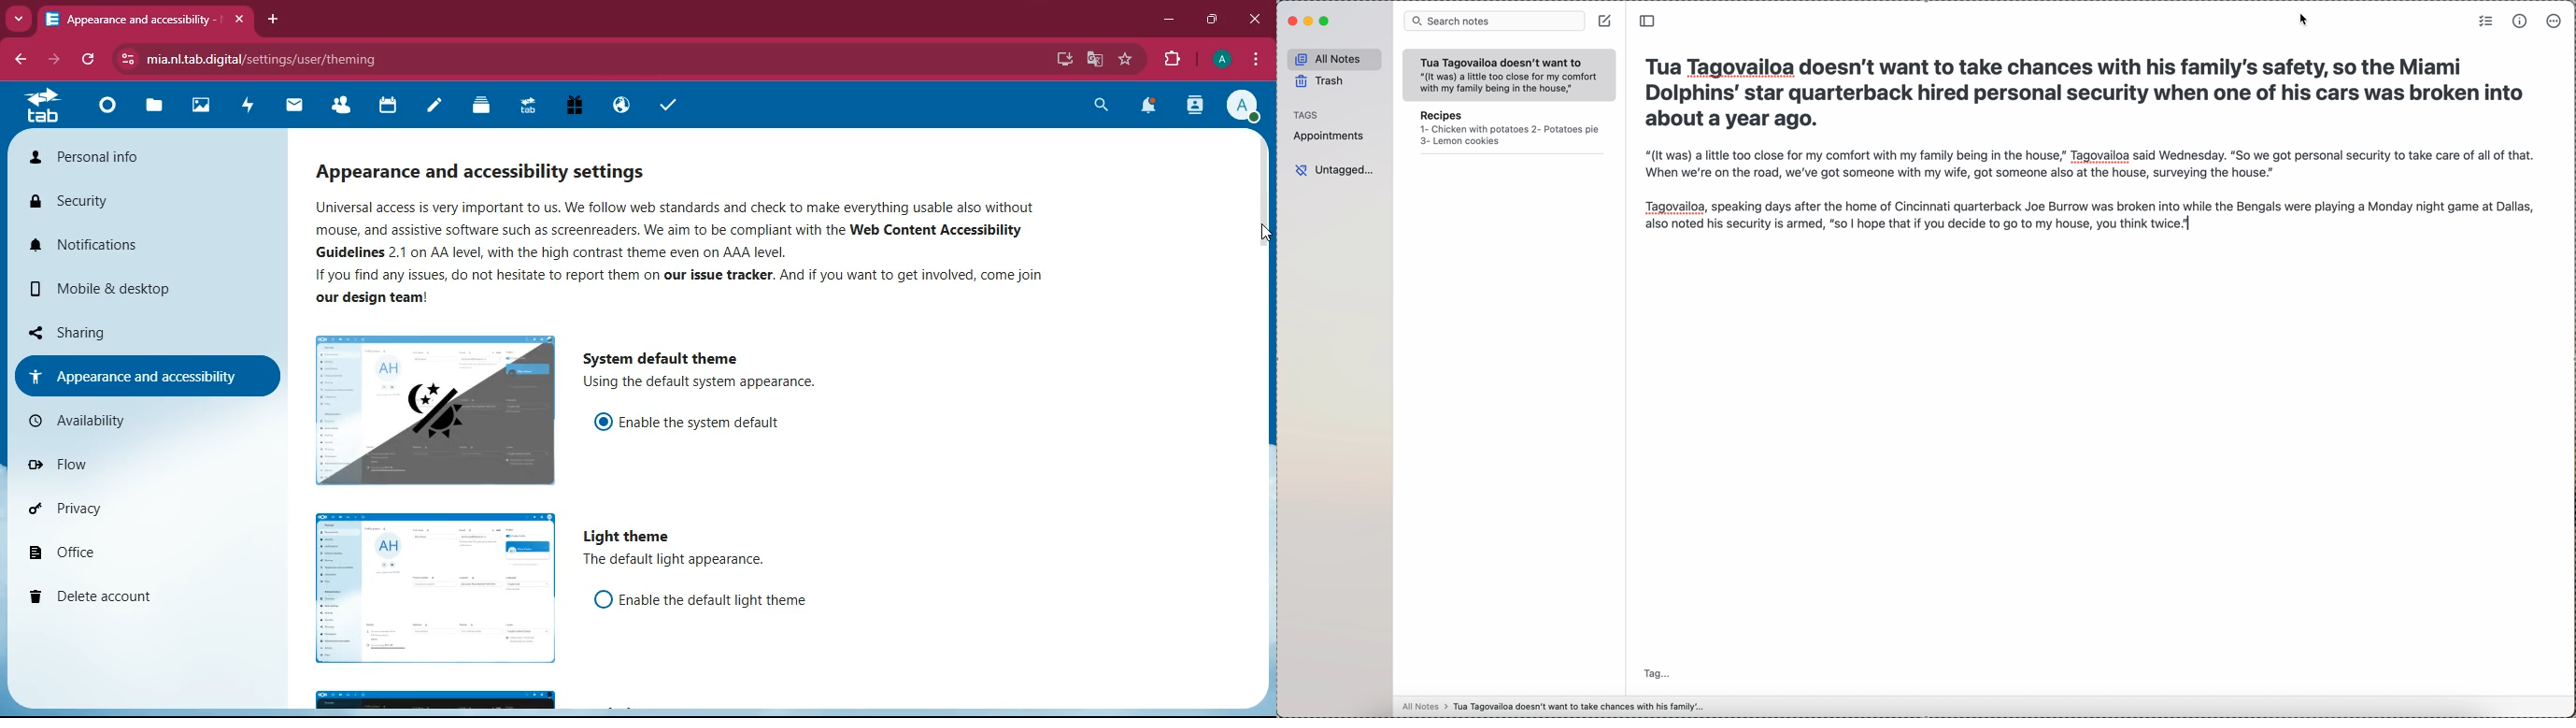 Image resolution: width=2576 pixels, height=728 pixels. Describe the element at coordinates (107, 114) in the screenshot. I see `home` at that location.